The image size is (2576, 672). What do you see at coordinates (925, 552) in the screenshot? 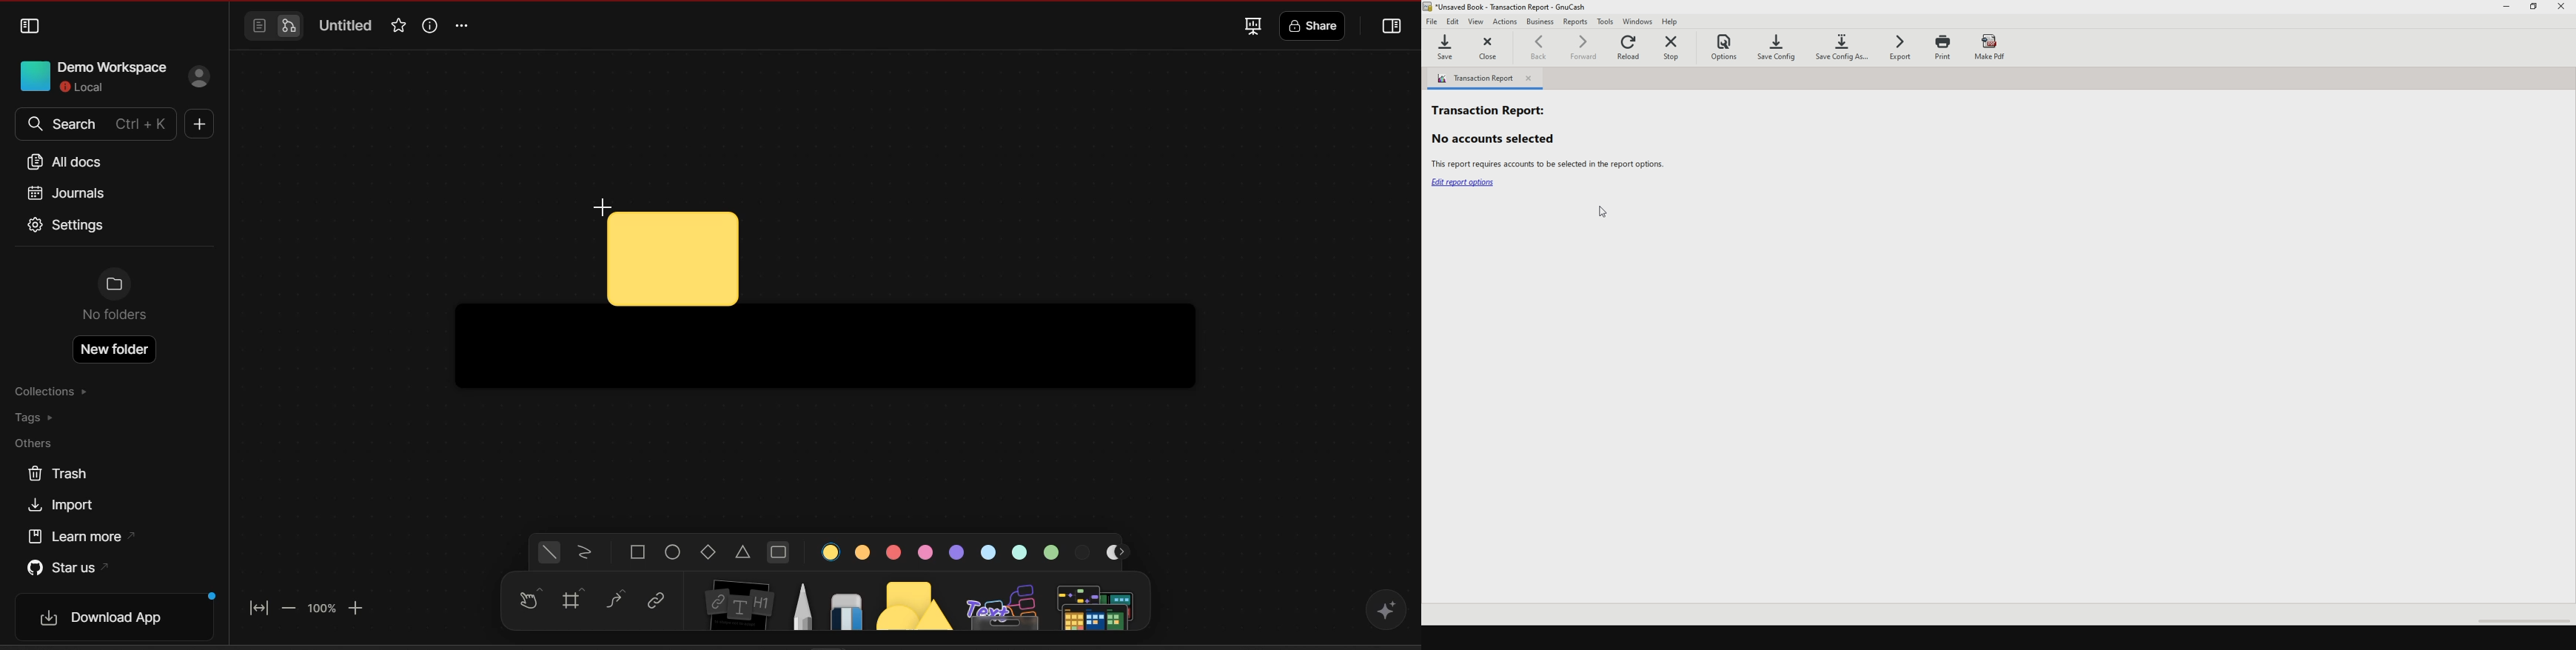
I see `color 4` at bounding box center [925, 552].